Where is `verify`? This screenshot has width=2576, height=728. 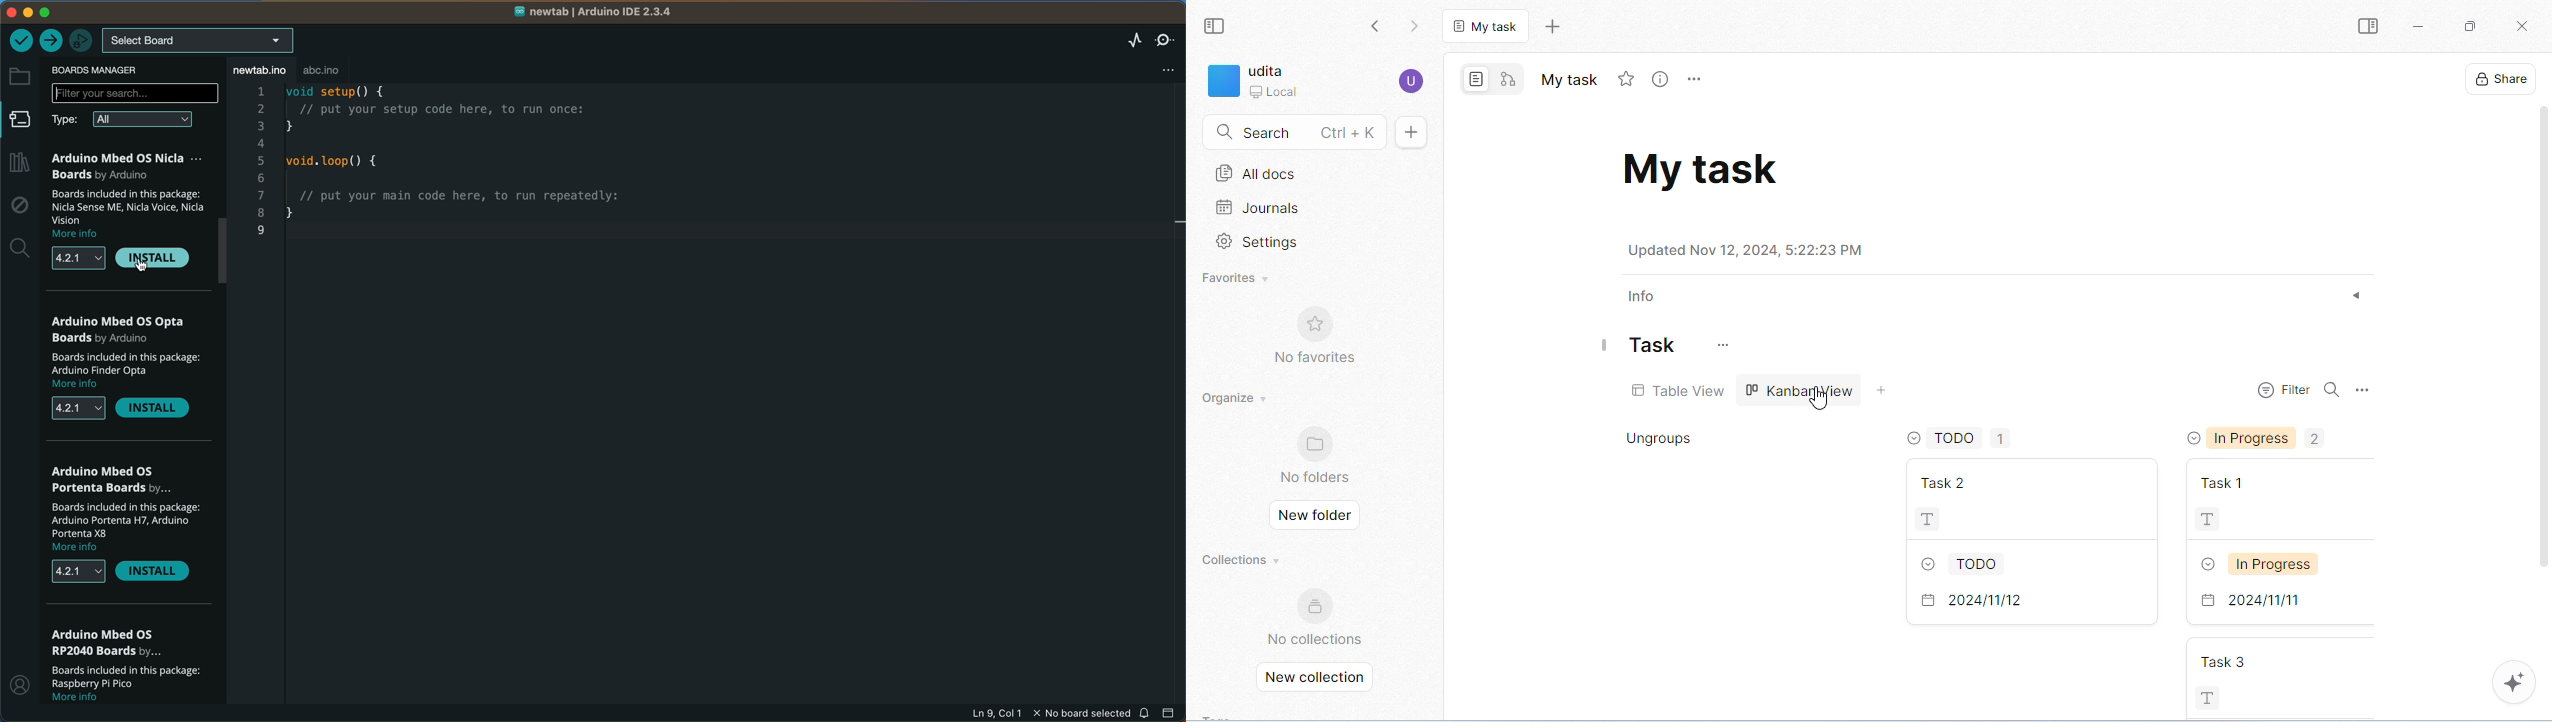 verify is located at coordinates (22, 41).